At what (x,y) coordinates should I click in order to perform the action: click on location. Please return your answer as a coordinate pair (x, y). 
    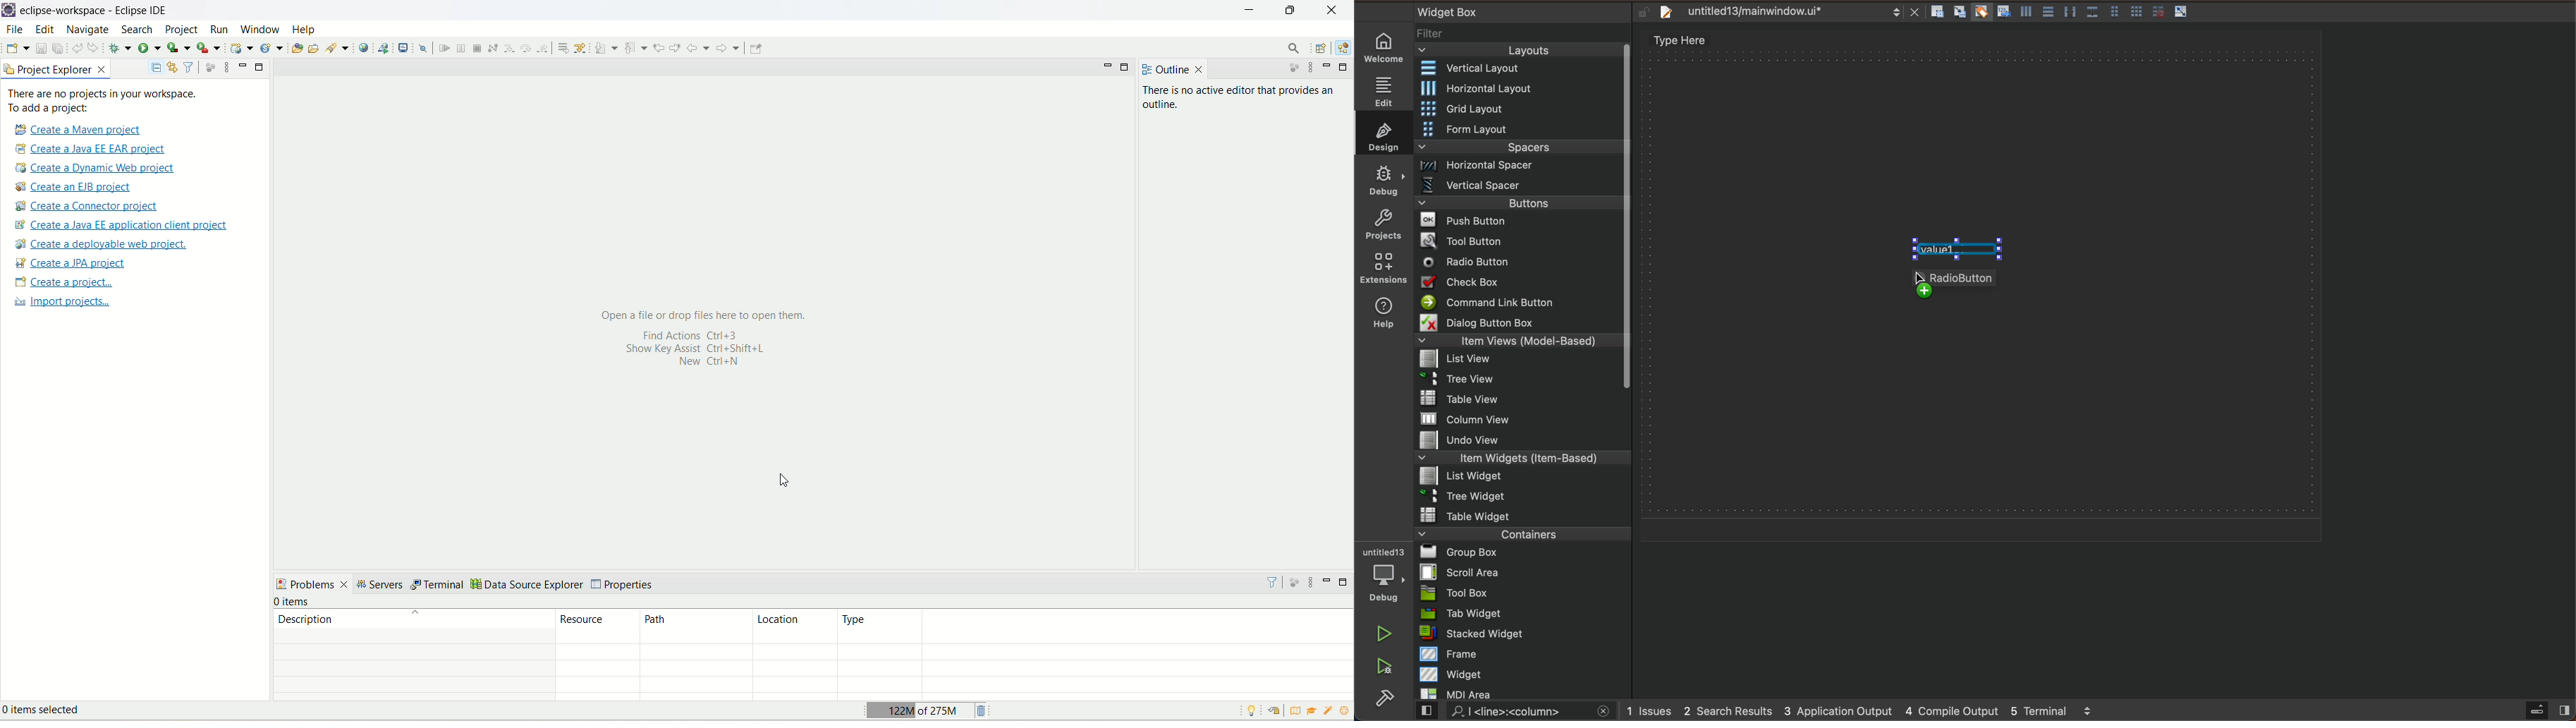
    Looking at the image, I should click on (793, 627).